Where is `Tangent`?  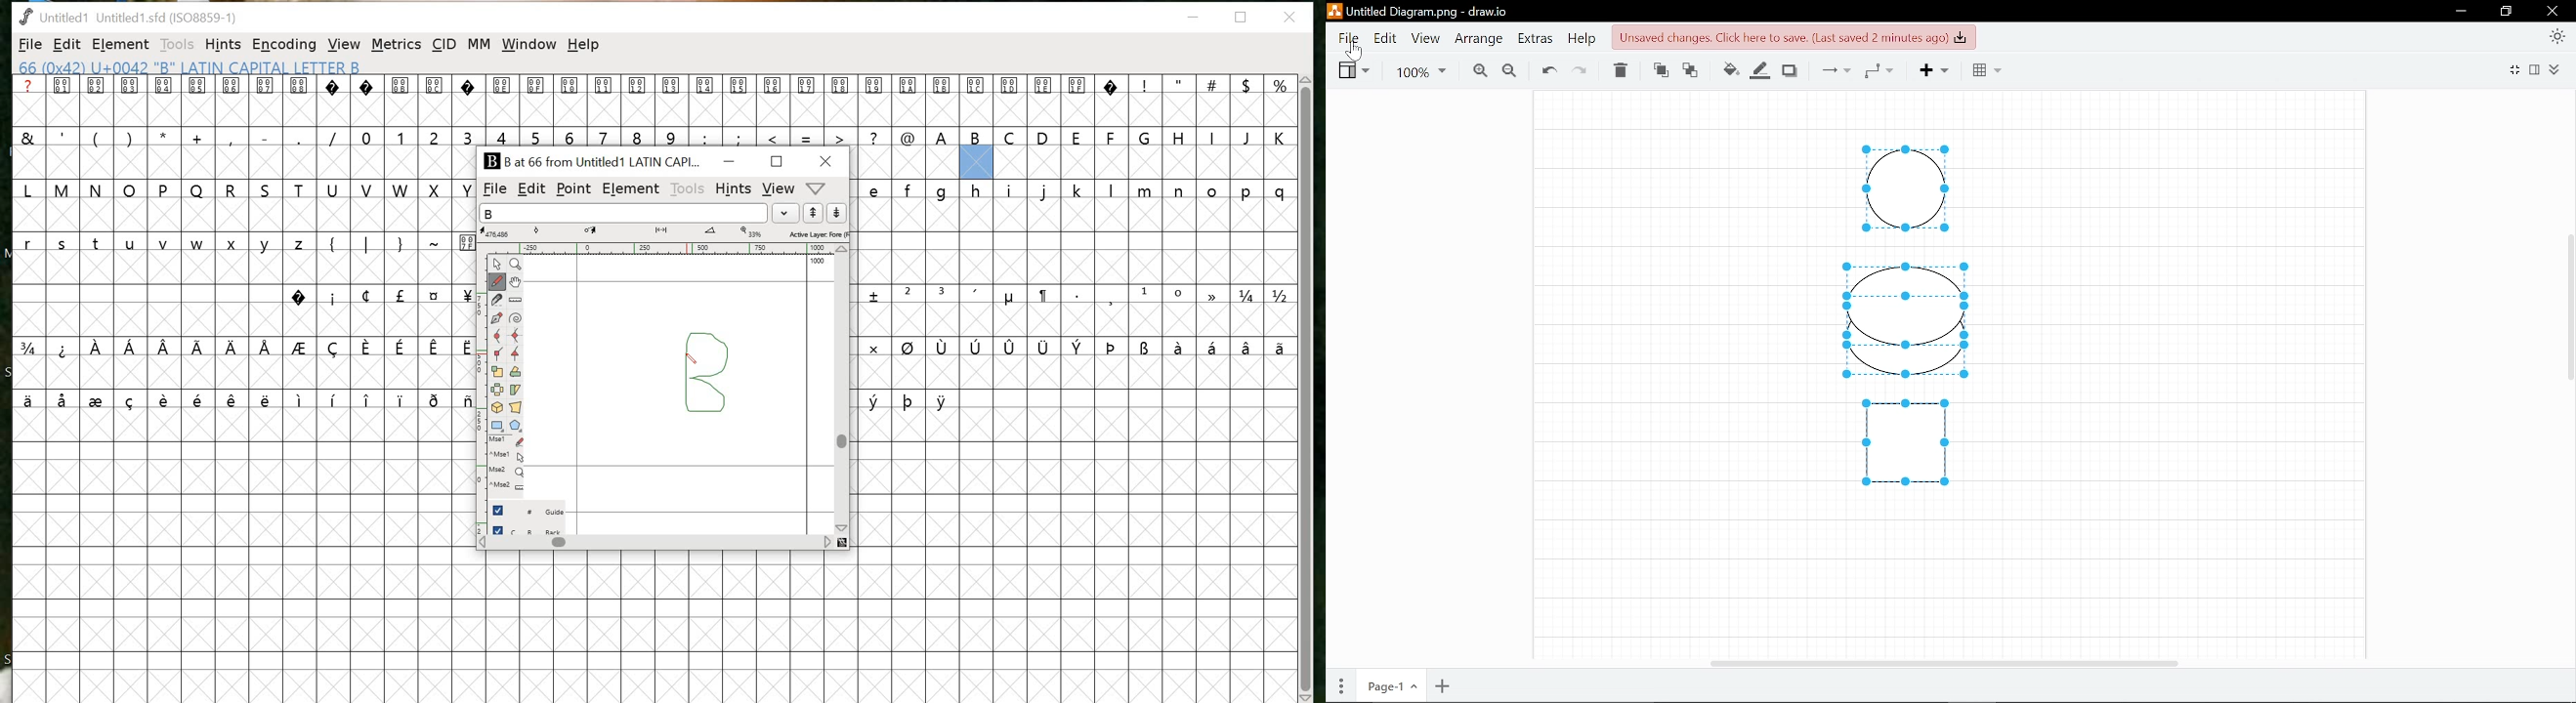 Tangent is located at coordinates (519, 355).